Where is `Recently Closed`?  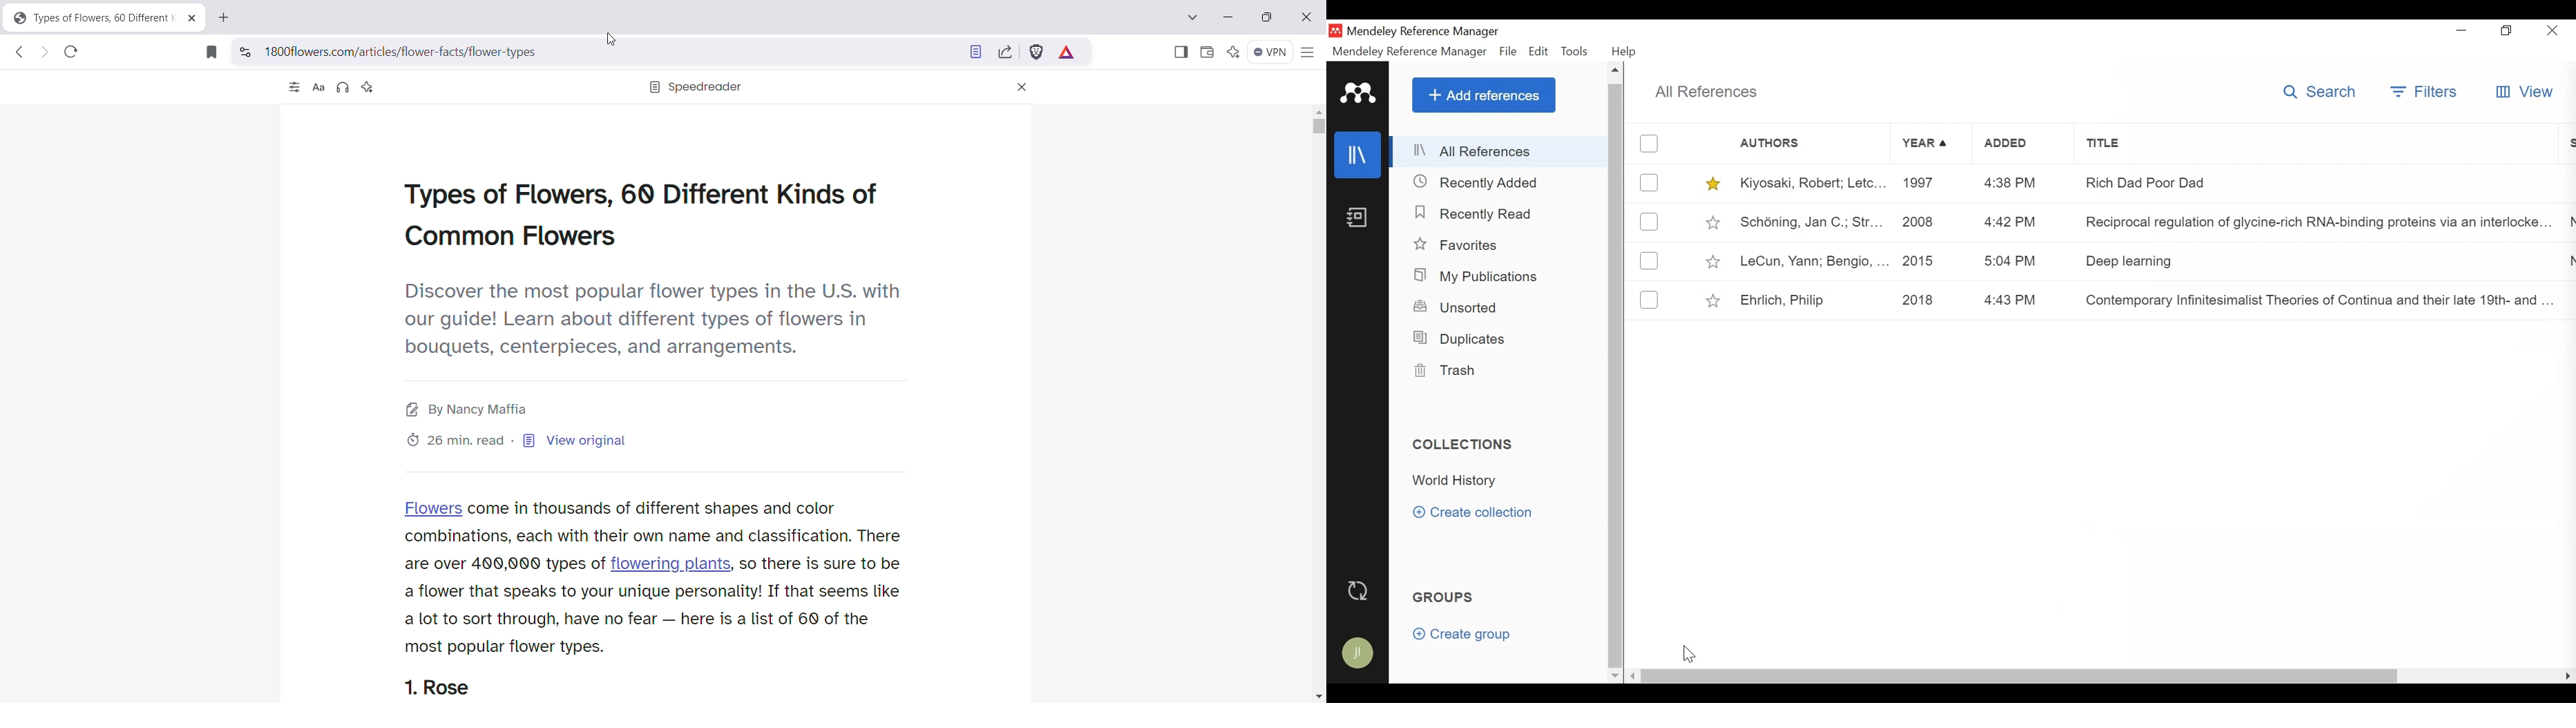
Recently Closed is located at coordinates (1477, 183).